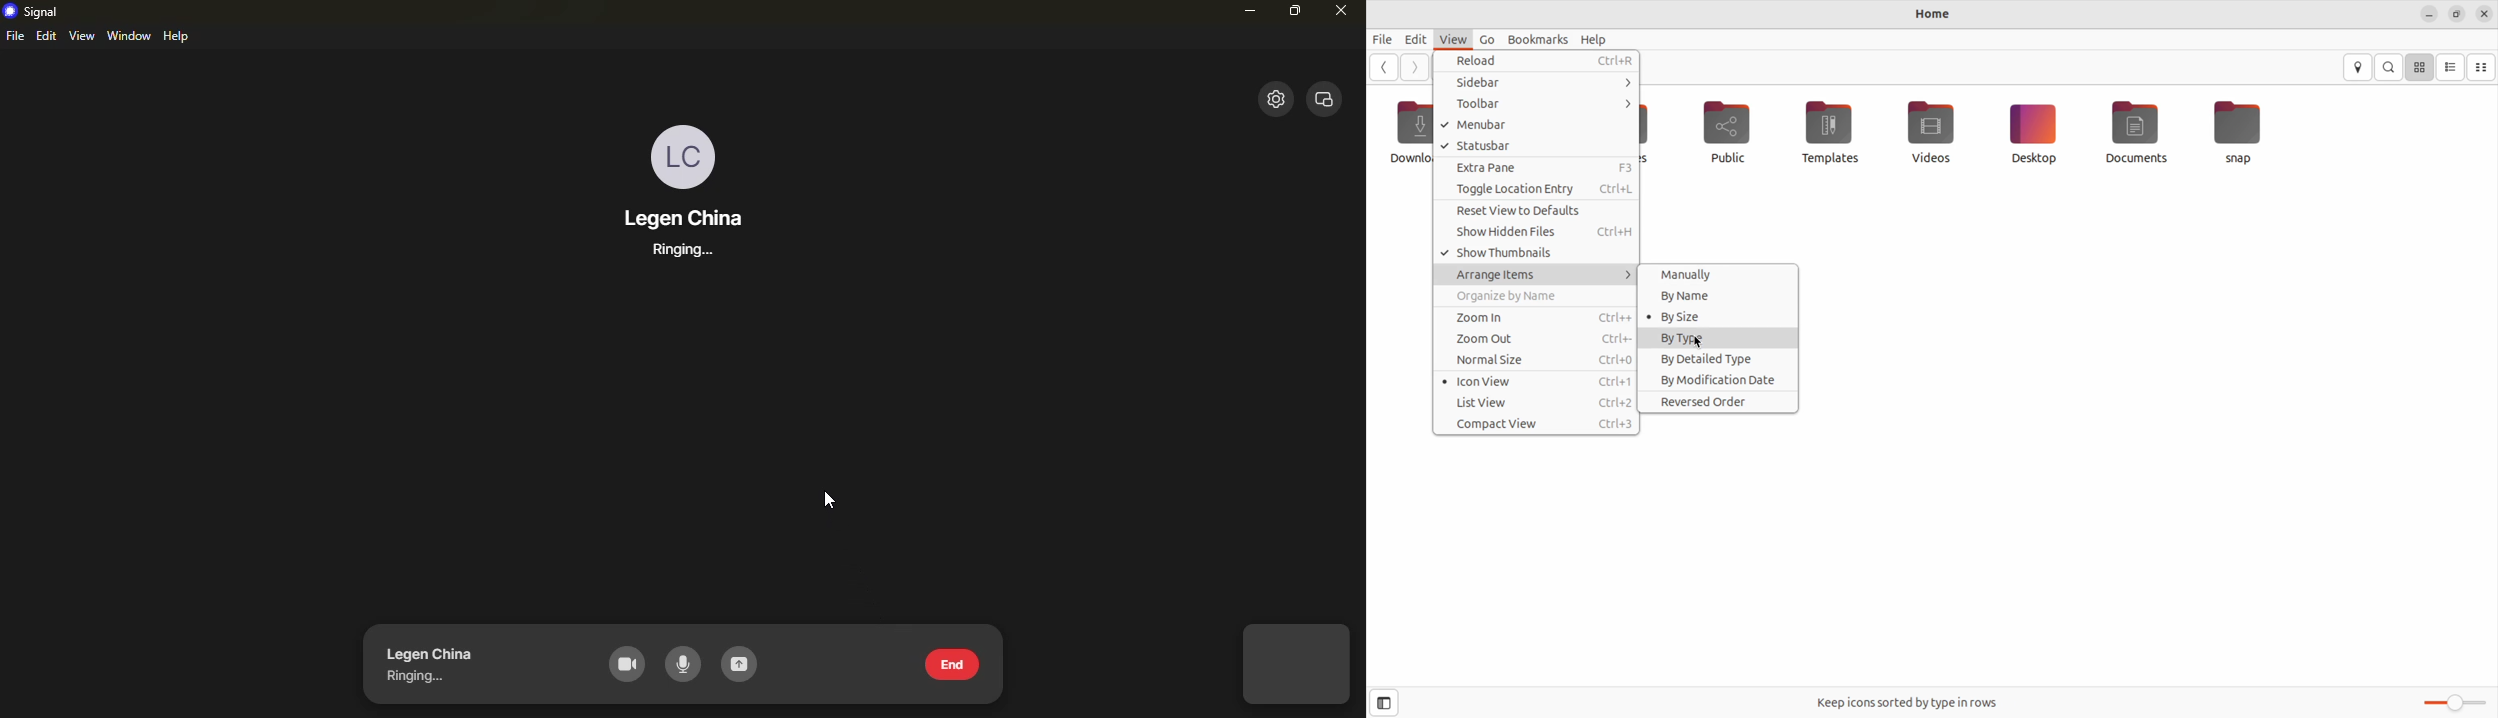  What do you see at coordinates (2136, 132) in the screenshot?
I see `Documents` at bounding box center [2136, 132].